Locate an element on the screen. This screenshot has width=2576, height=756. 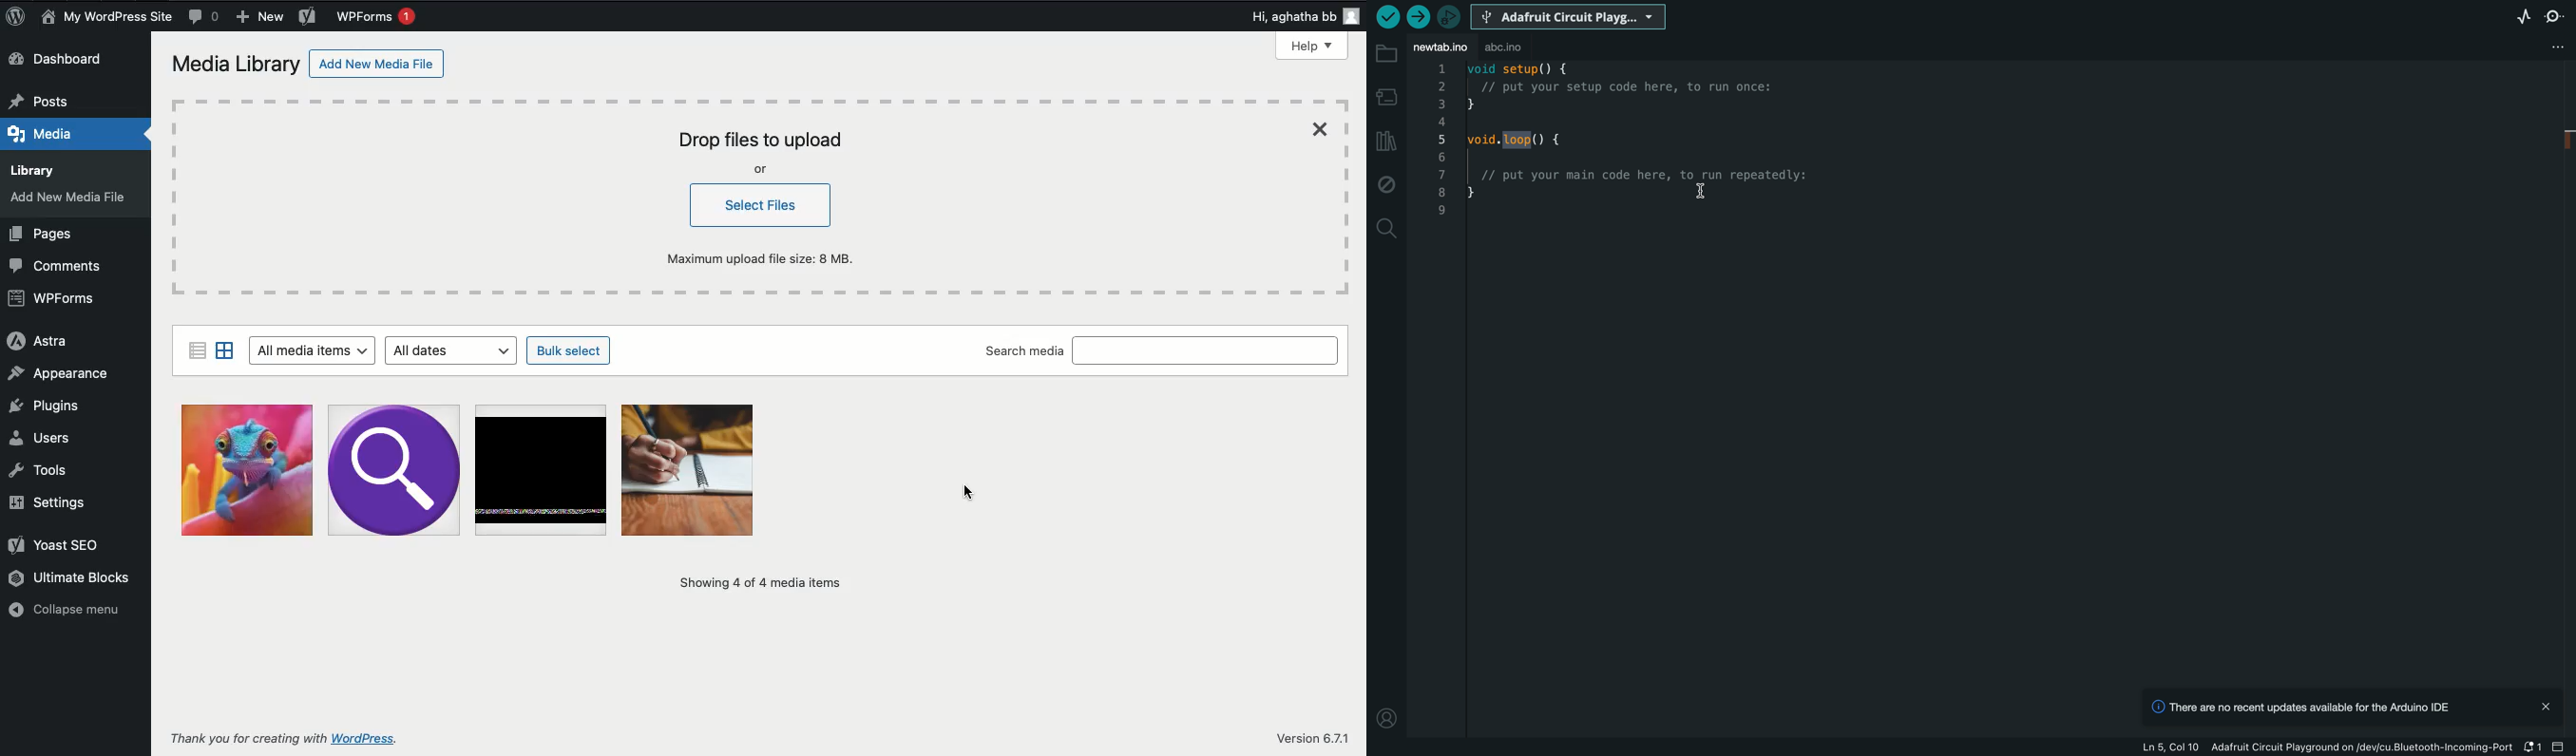
My WordPress Site is located at coordinates (106, 18).